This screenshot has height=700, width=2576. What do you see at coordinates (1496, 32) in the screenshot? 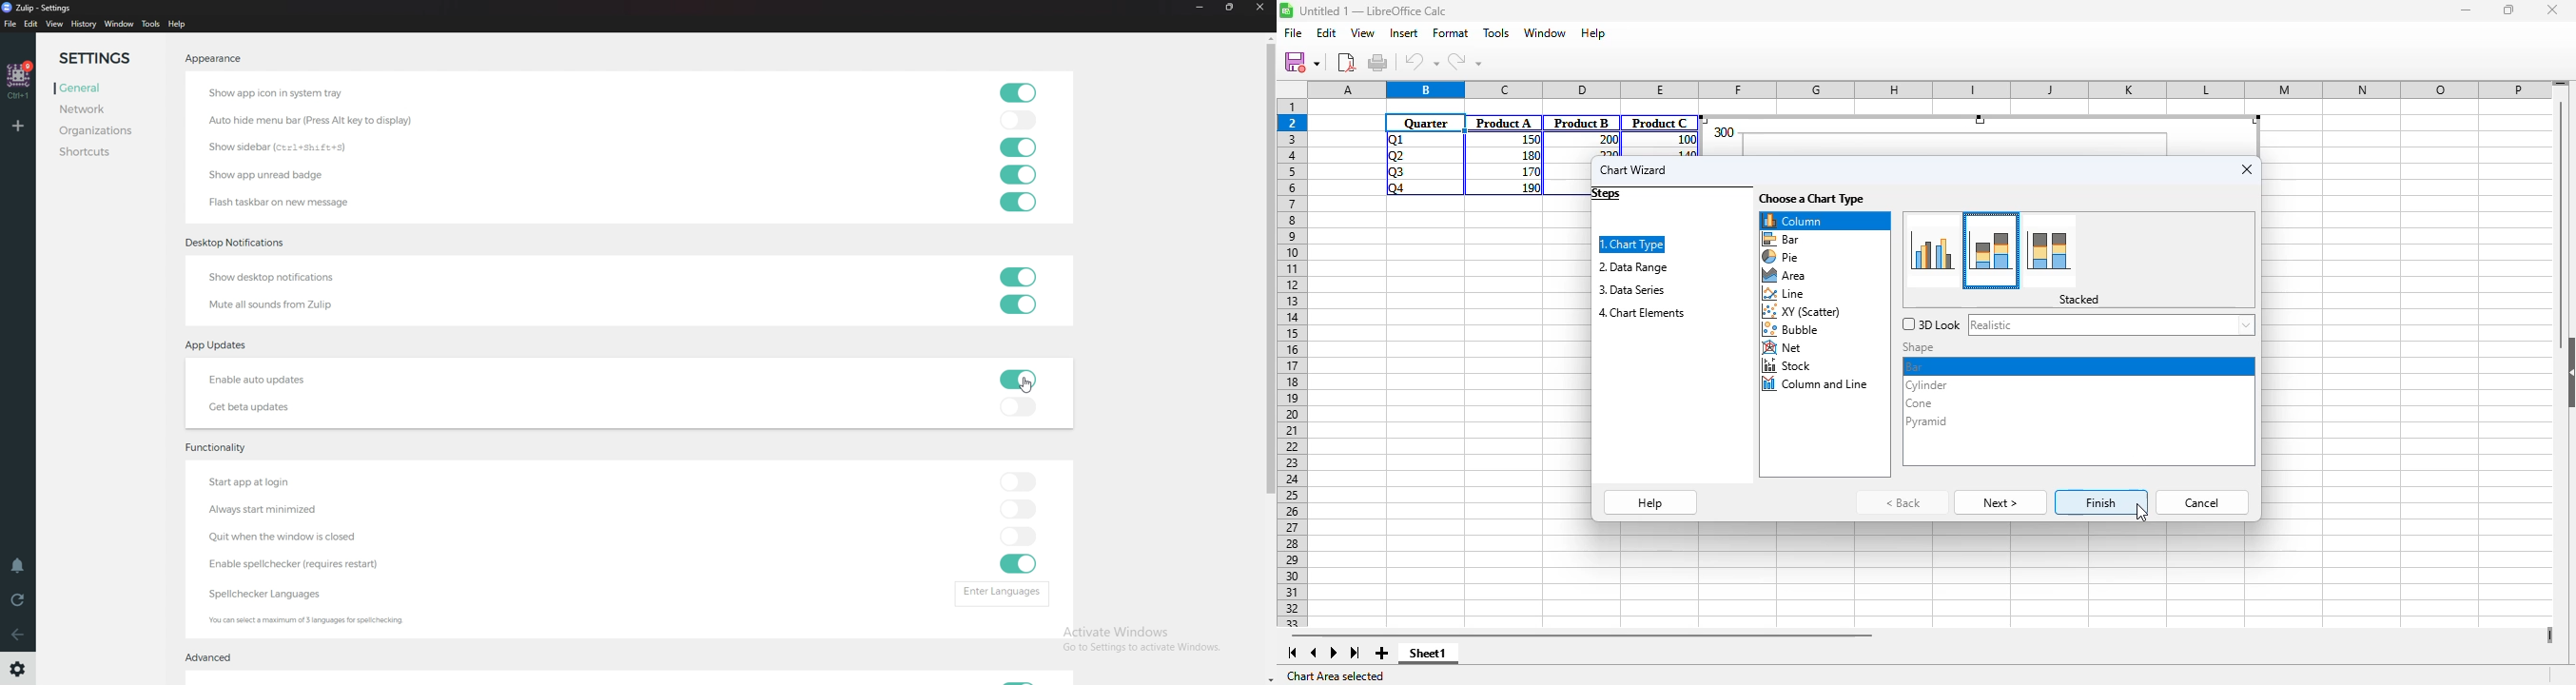
I see `tools` at bounding box center [1496, 32].